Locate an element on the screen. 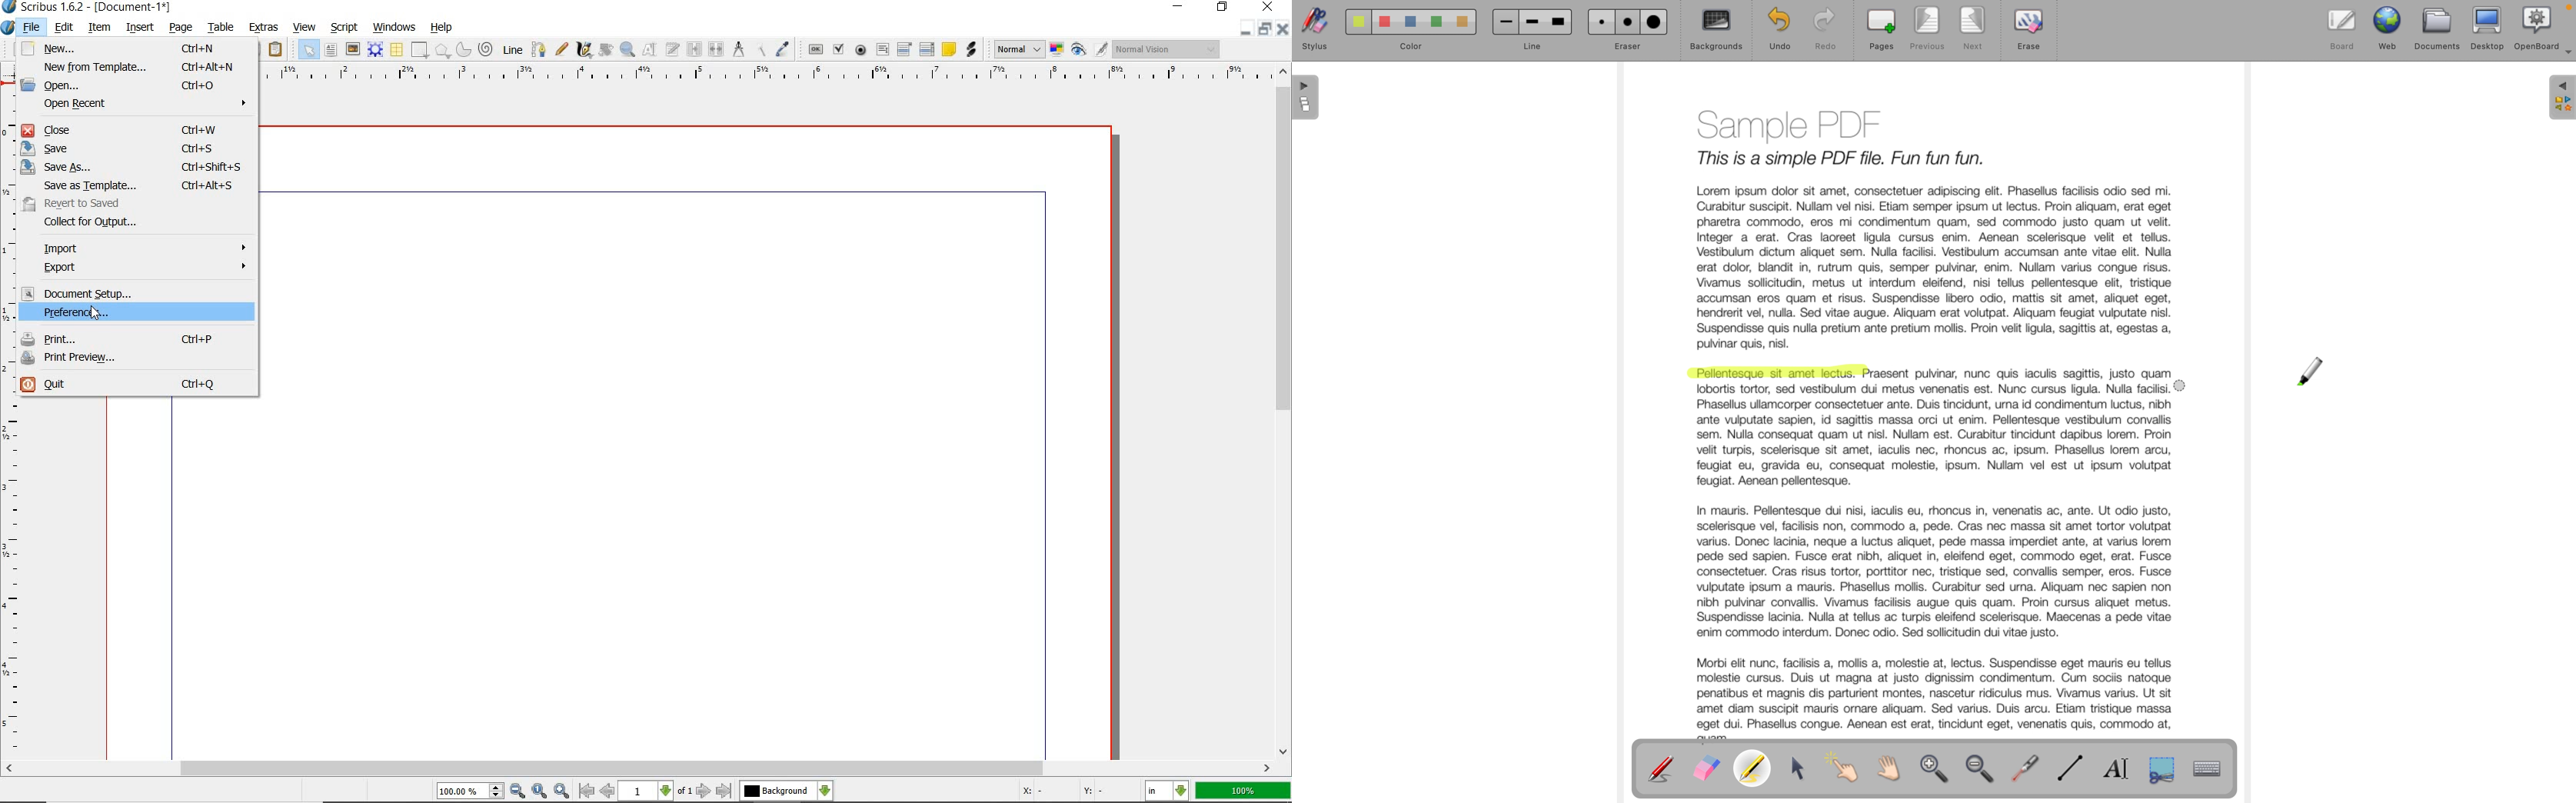 This screenshot has width=2576, height=812. scroll by hand is located at coordinates (1895, 769).